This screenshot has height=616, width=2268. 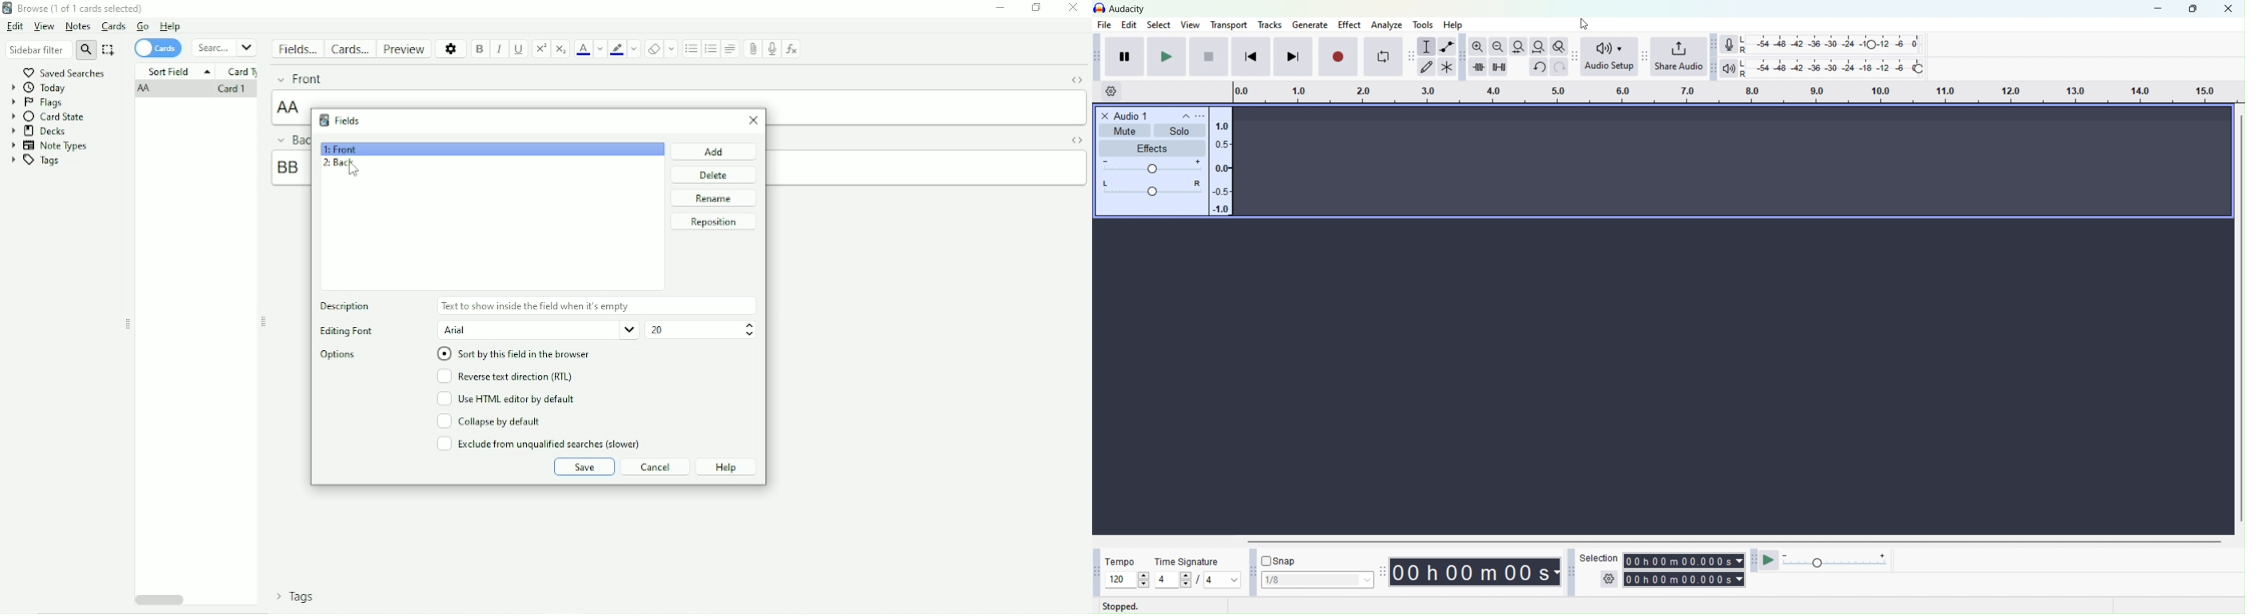 I want to click on Deposition, so click(x=350, y=307).